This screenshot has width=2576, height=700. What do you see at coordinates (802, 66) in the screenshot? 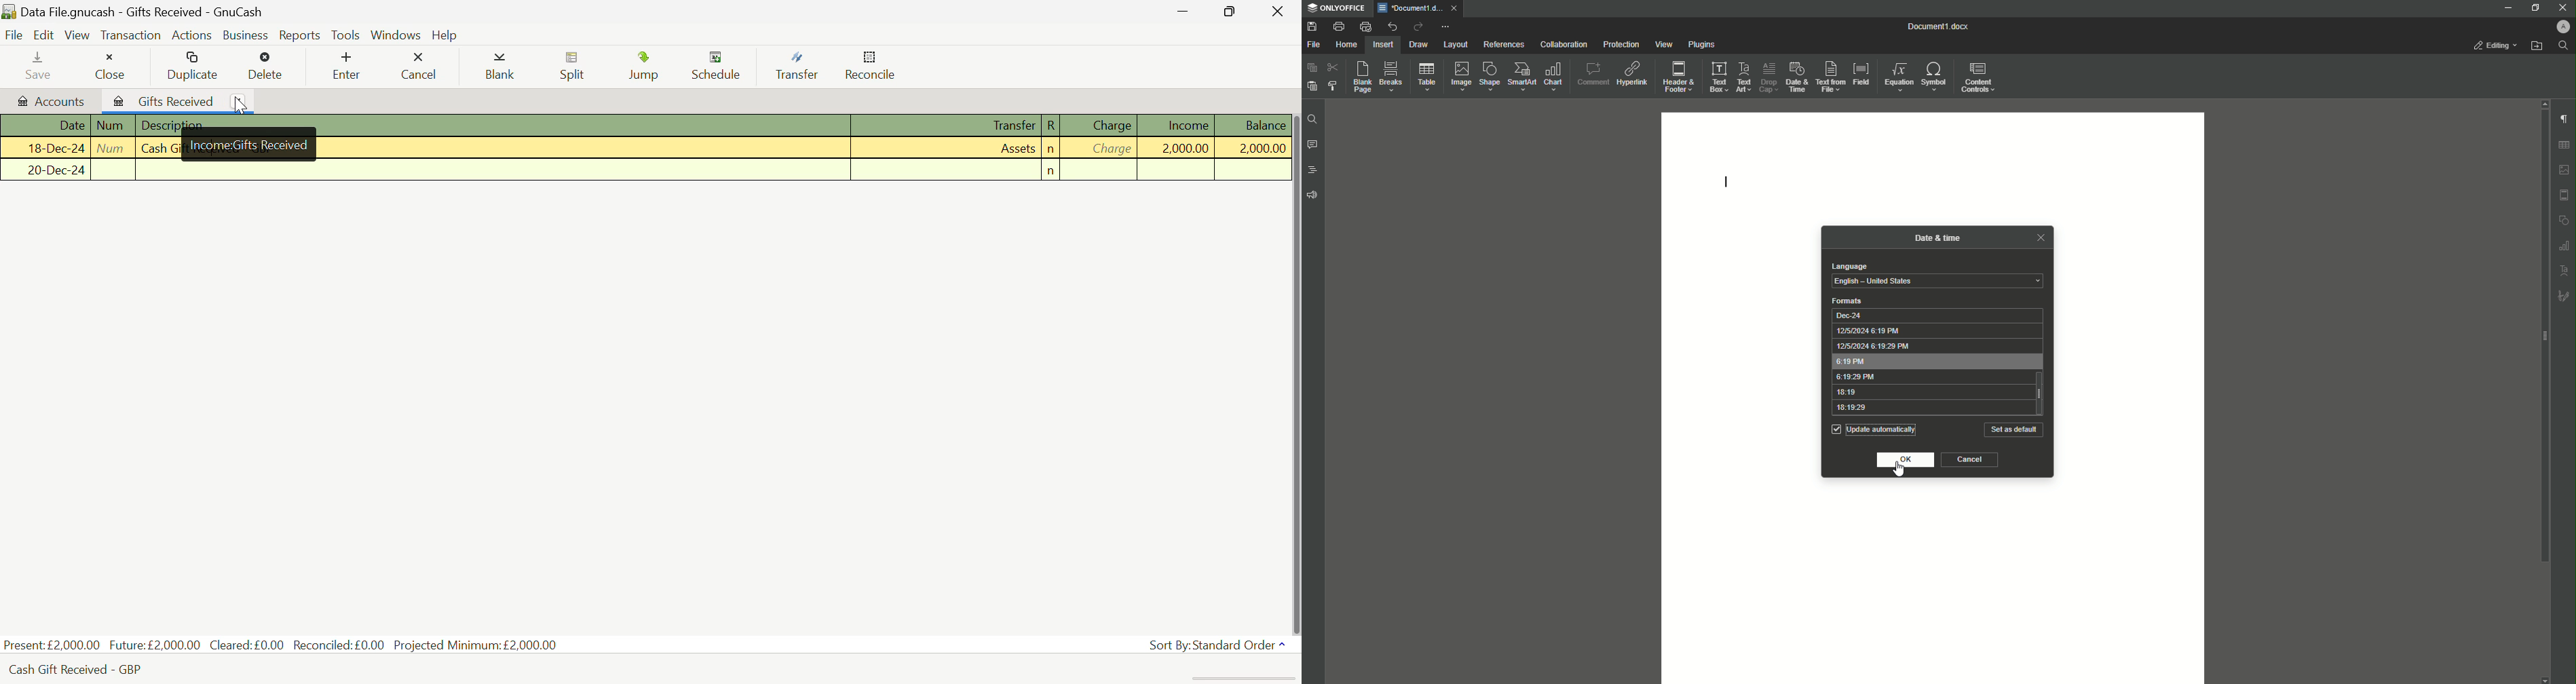
I see `Transfer` at bounding box center [802, 66].